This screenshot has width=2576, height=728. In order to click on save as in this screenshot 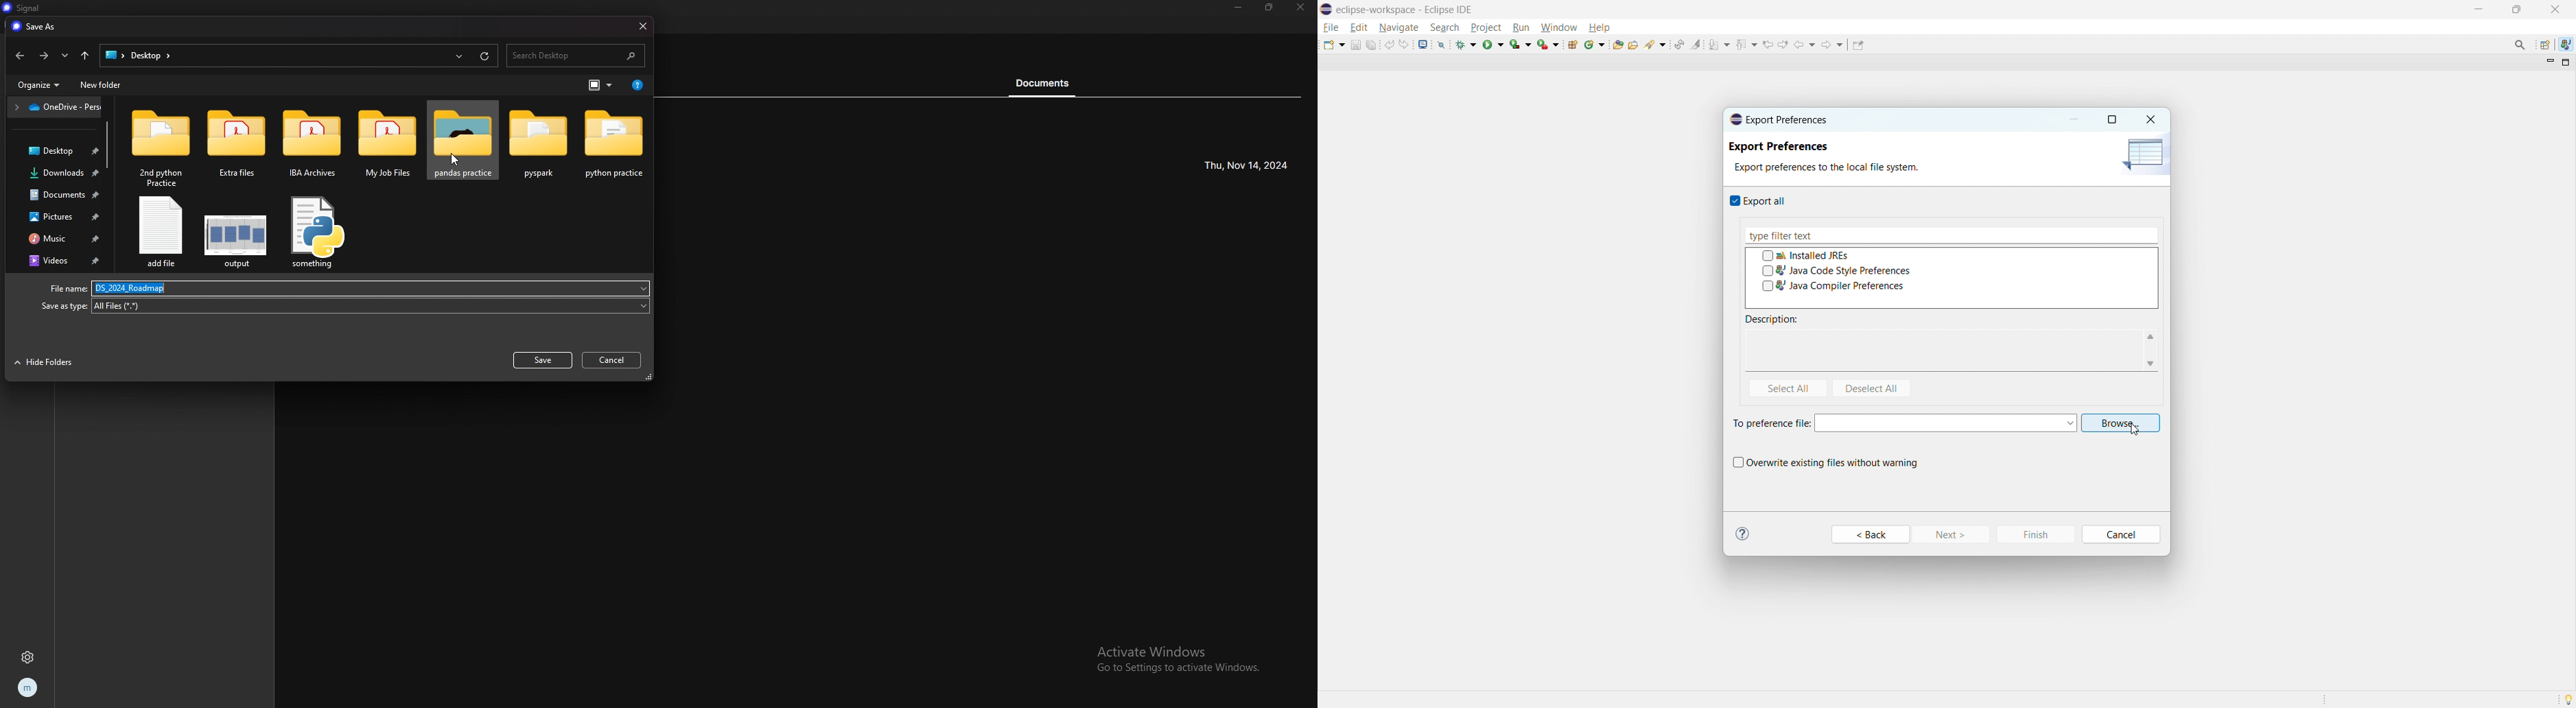, I will do `click(40, 27)`.